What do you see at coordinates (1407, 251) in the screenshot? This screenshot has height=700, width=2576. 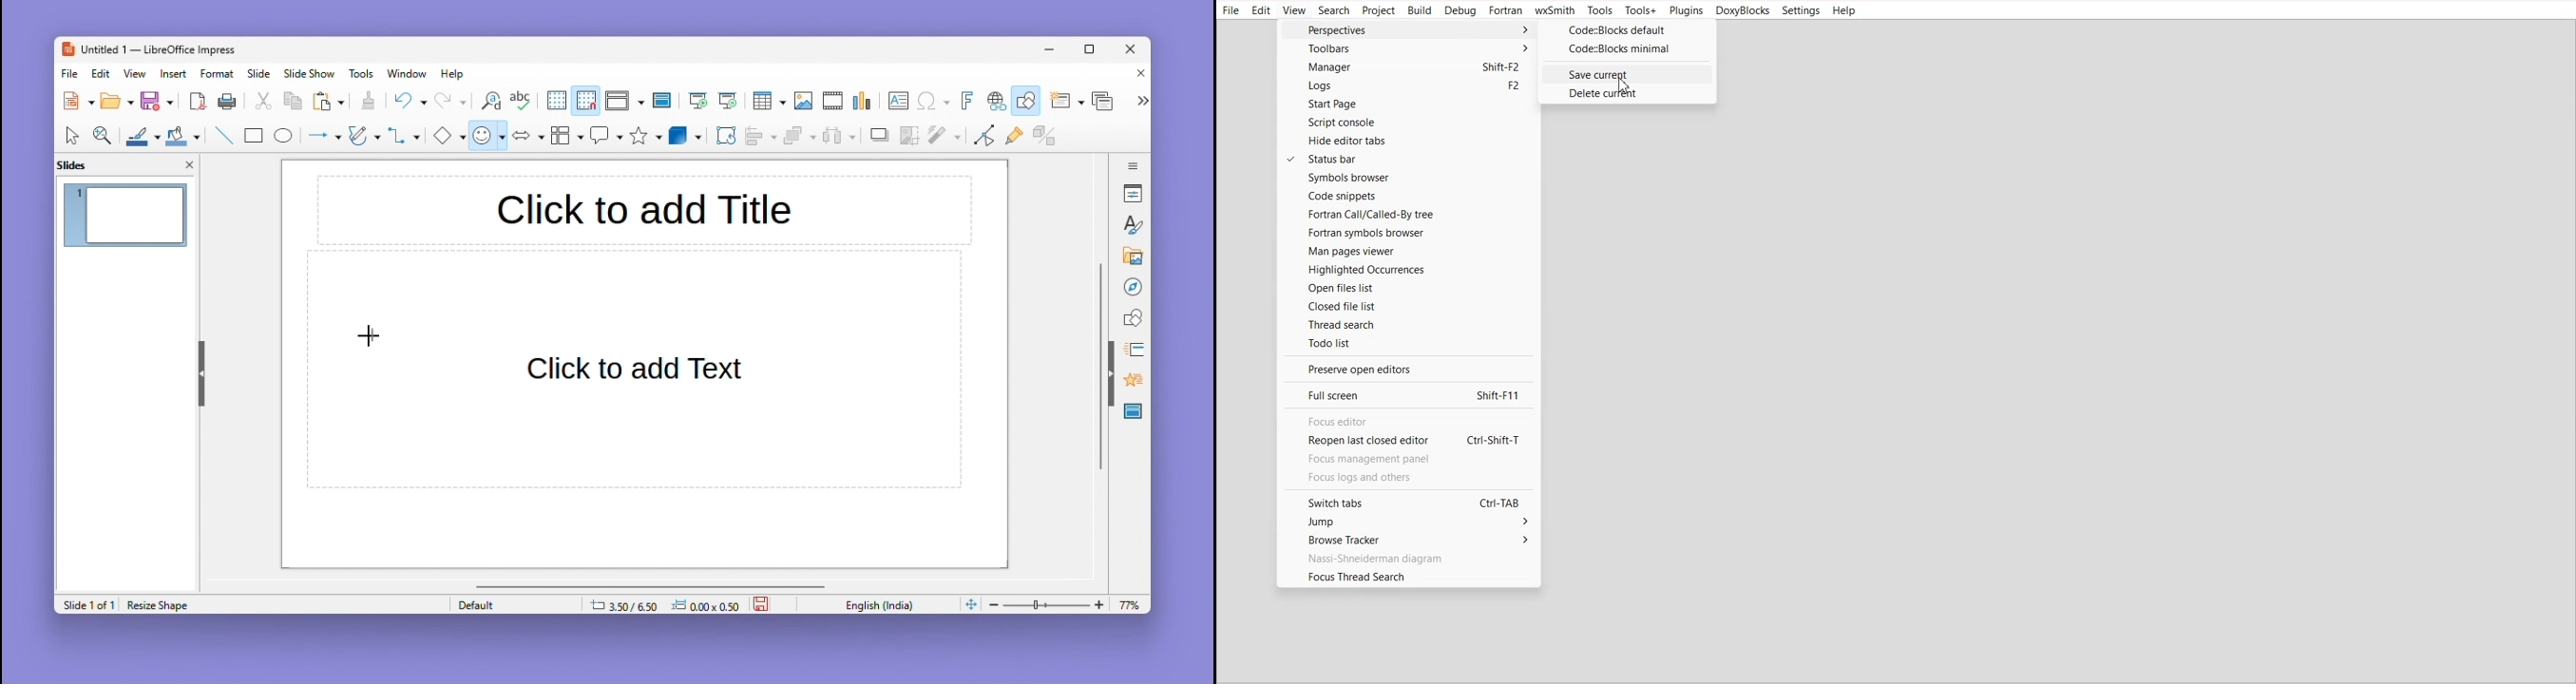 I see `Man Pages viewer` at bounding box center [1407, 251].